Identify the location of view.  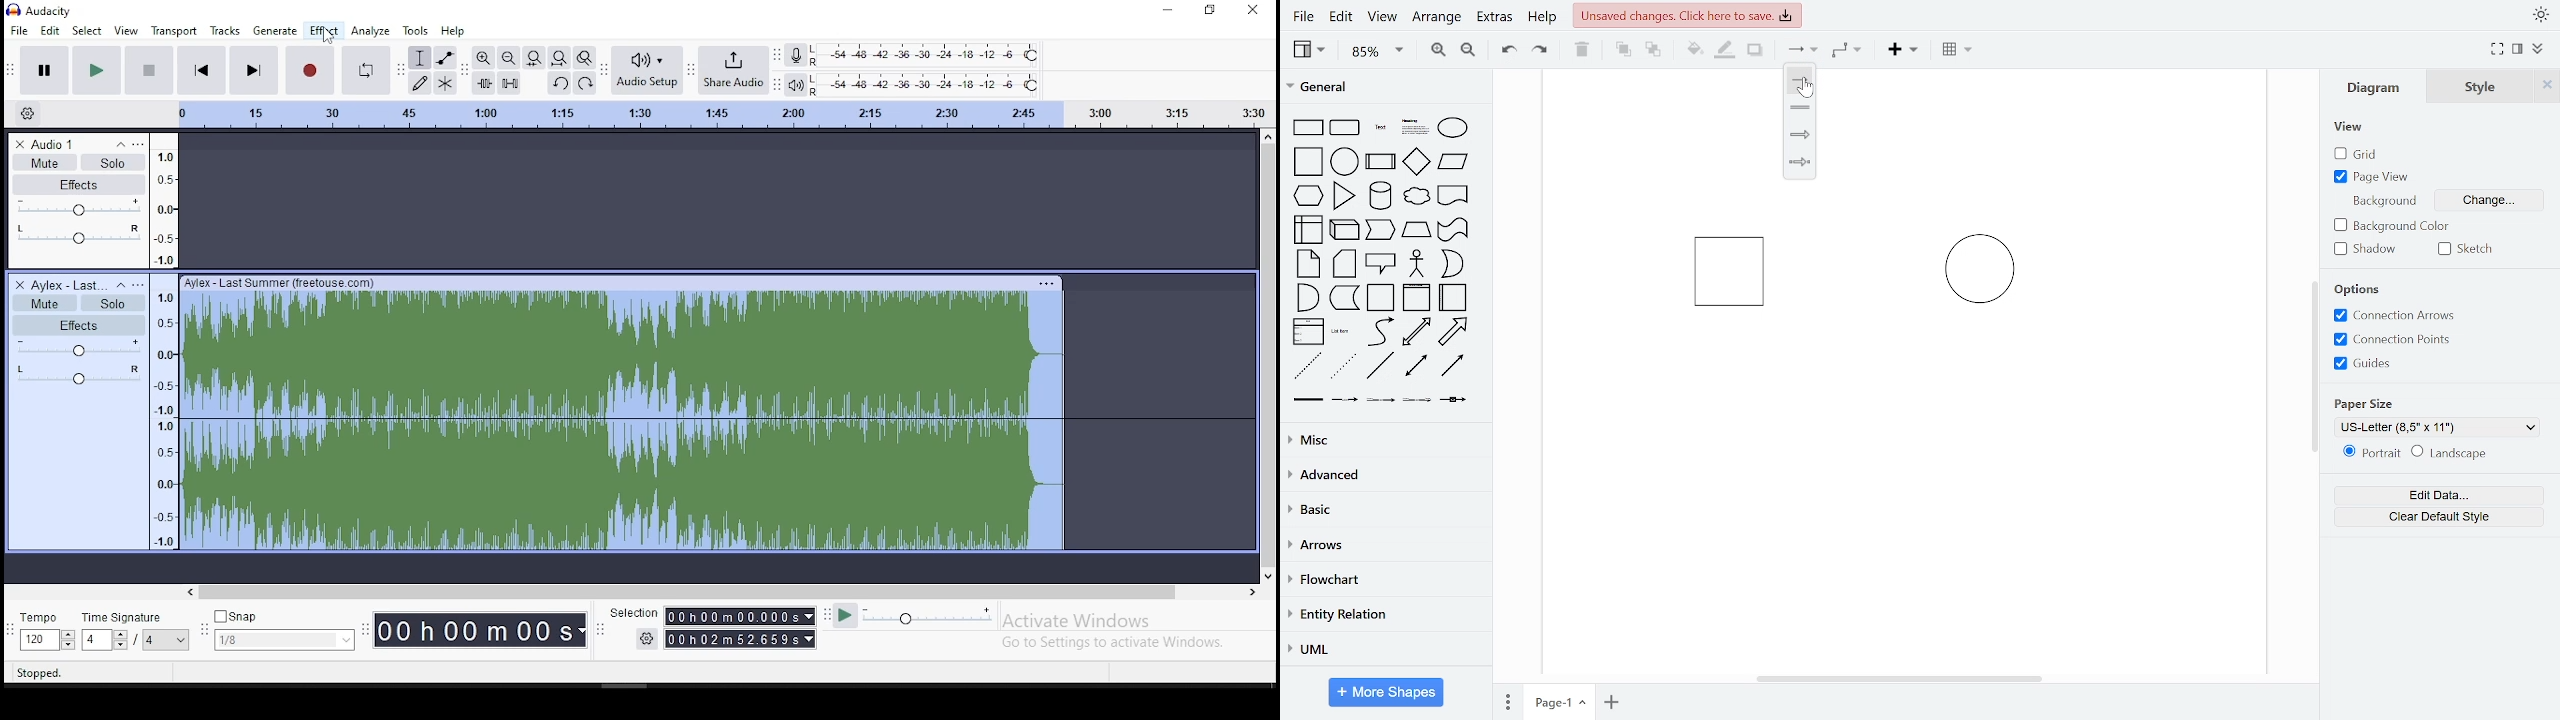
(126, 32).